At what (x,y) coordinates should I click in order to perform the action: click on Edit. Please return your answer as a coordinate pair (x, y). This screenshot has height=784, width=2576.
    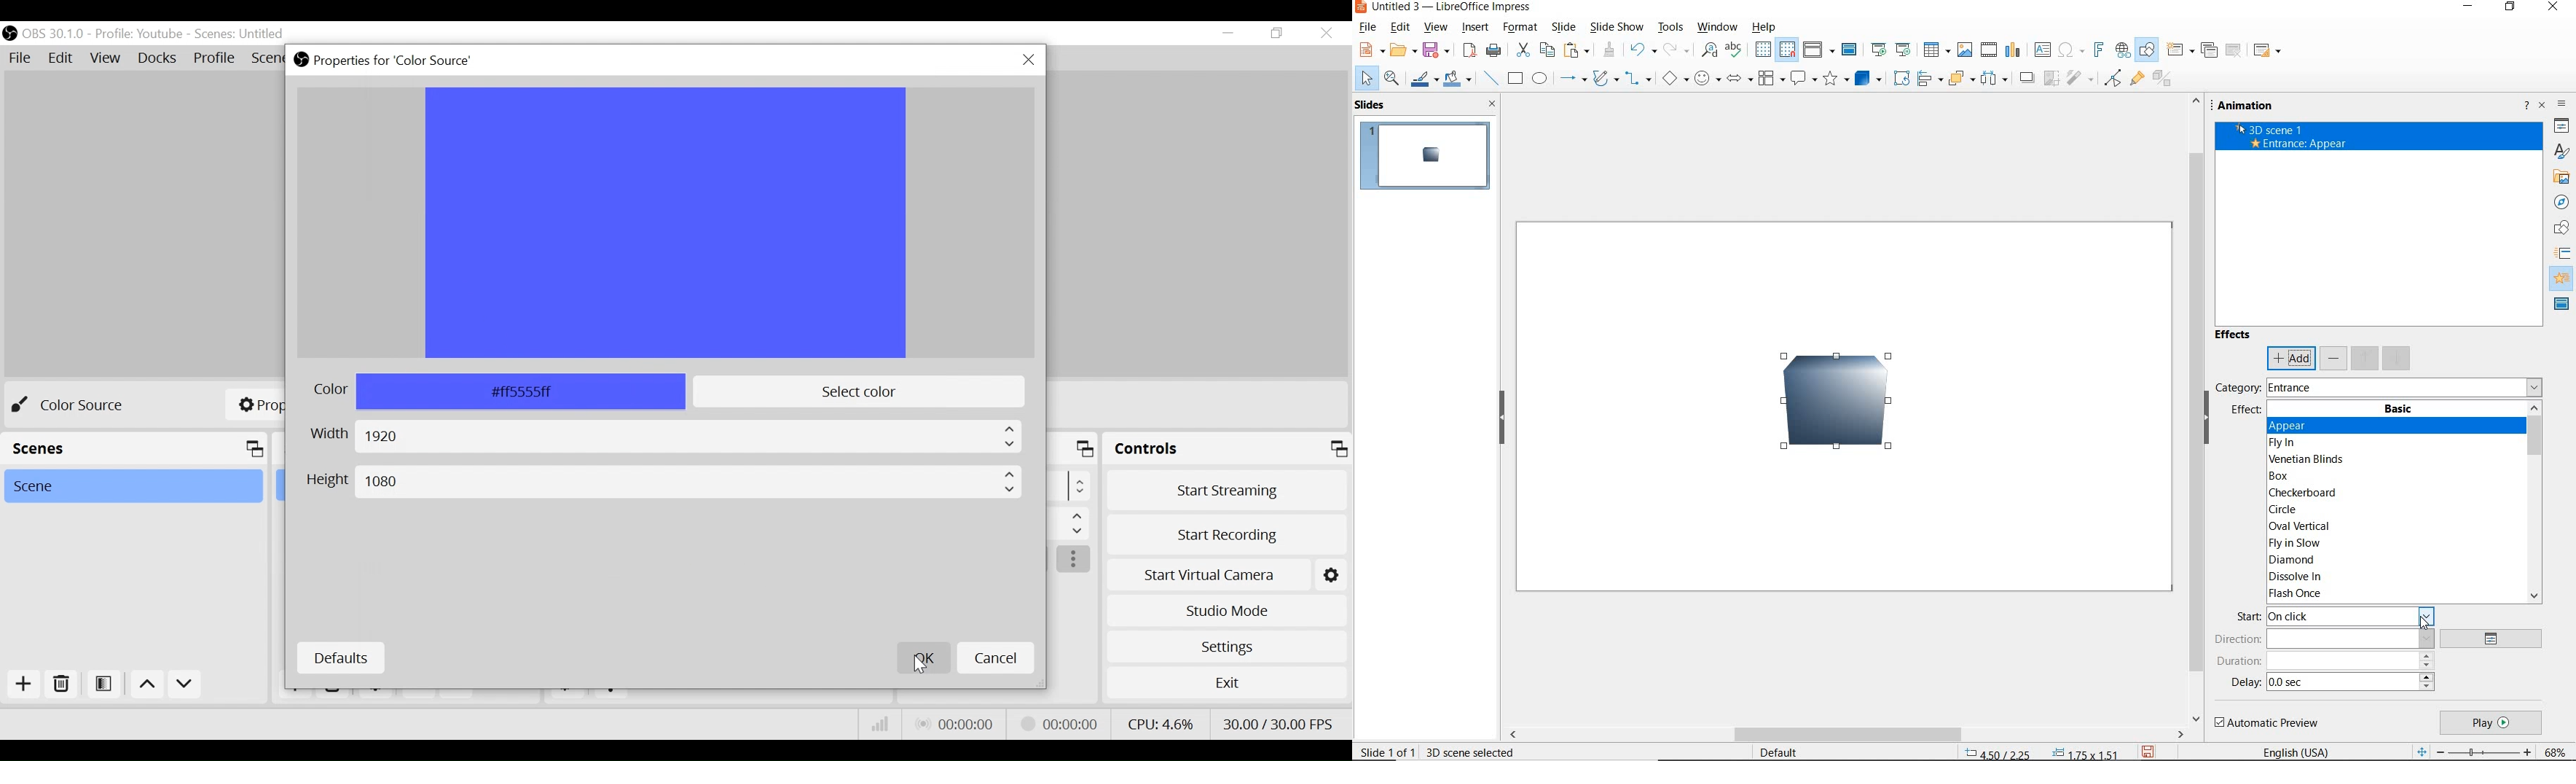
    Looking at the image, I should click on (61, 57).